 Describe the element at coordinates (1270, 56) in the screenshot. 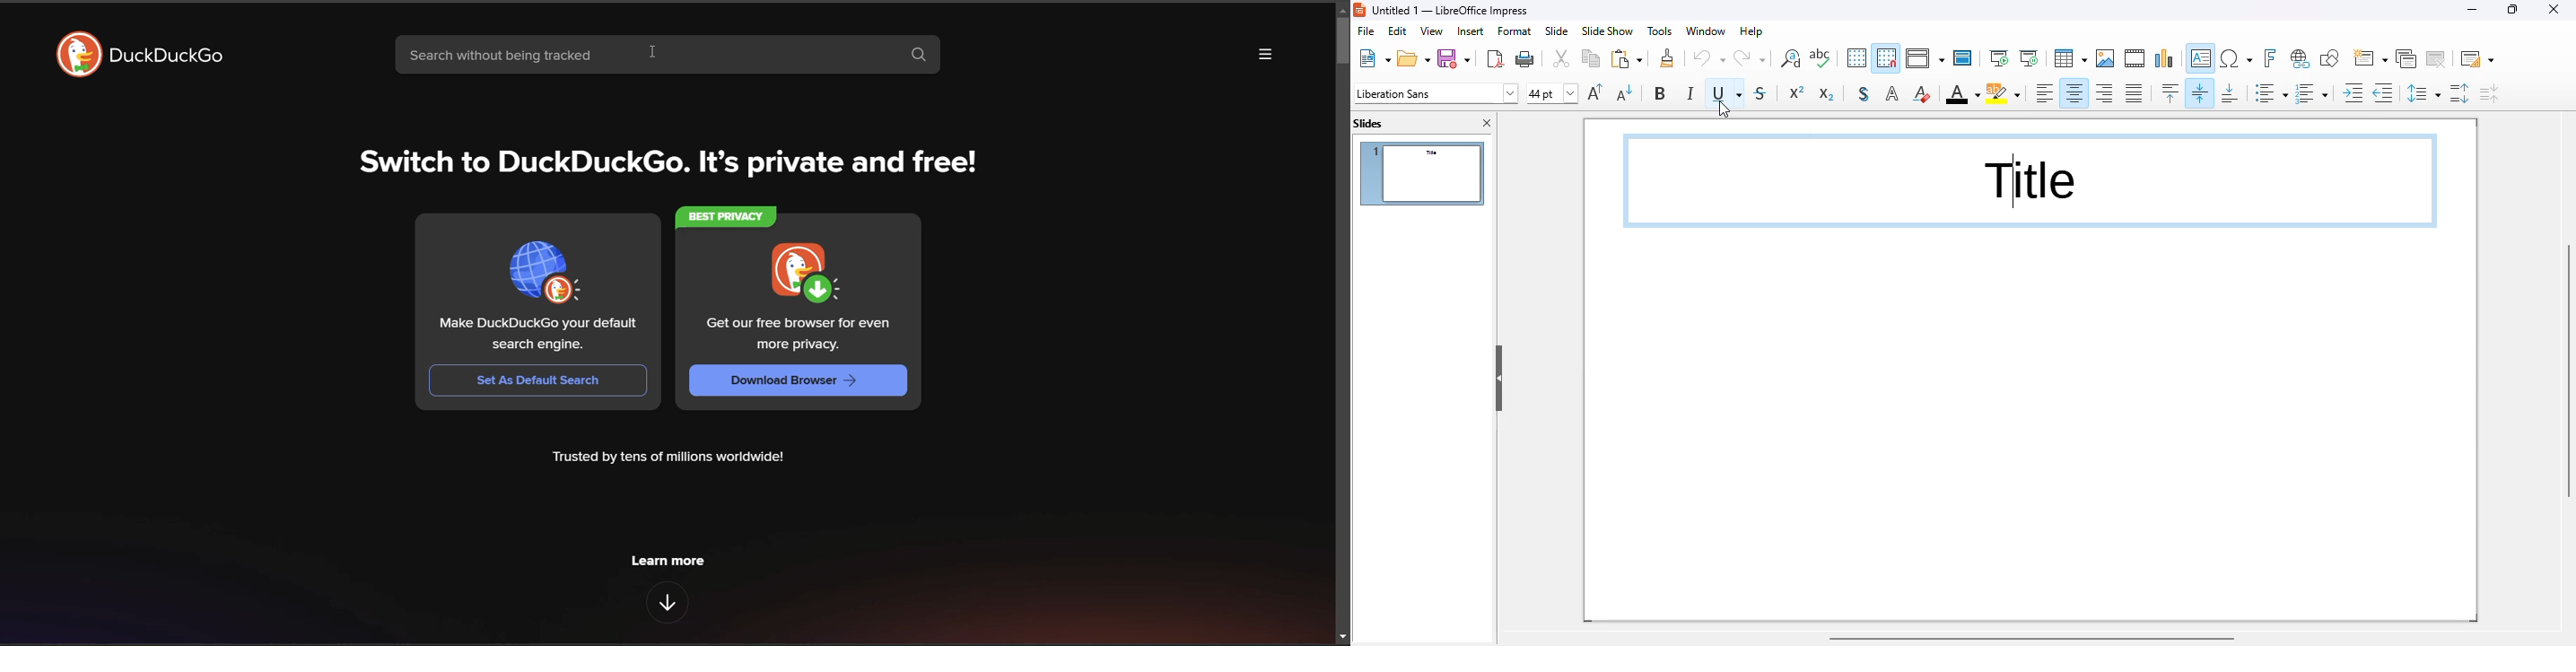

I see `more options` at that location.